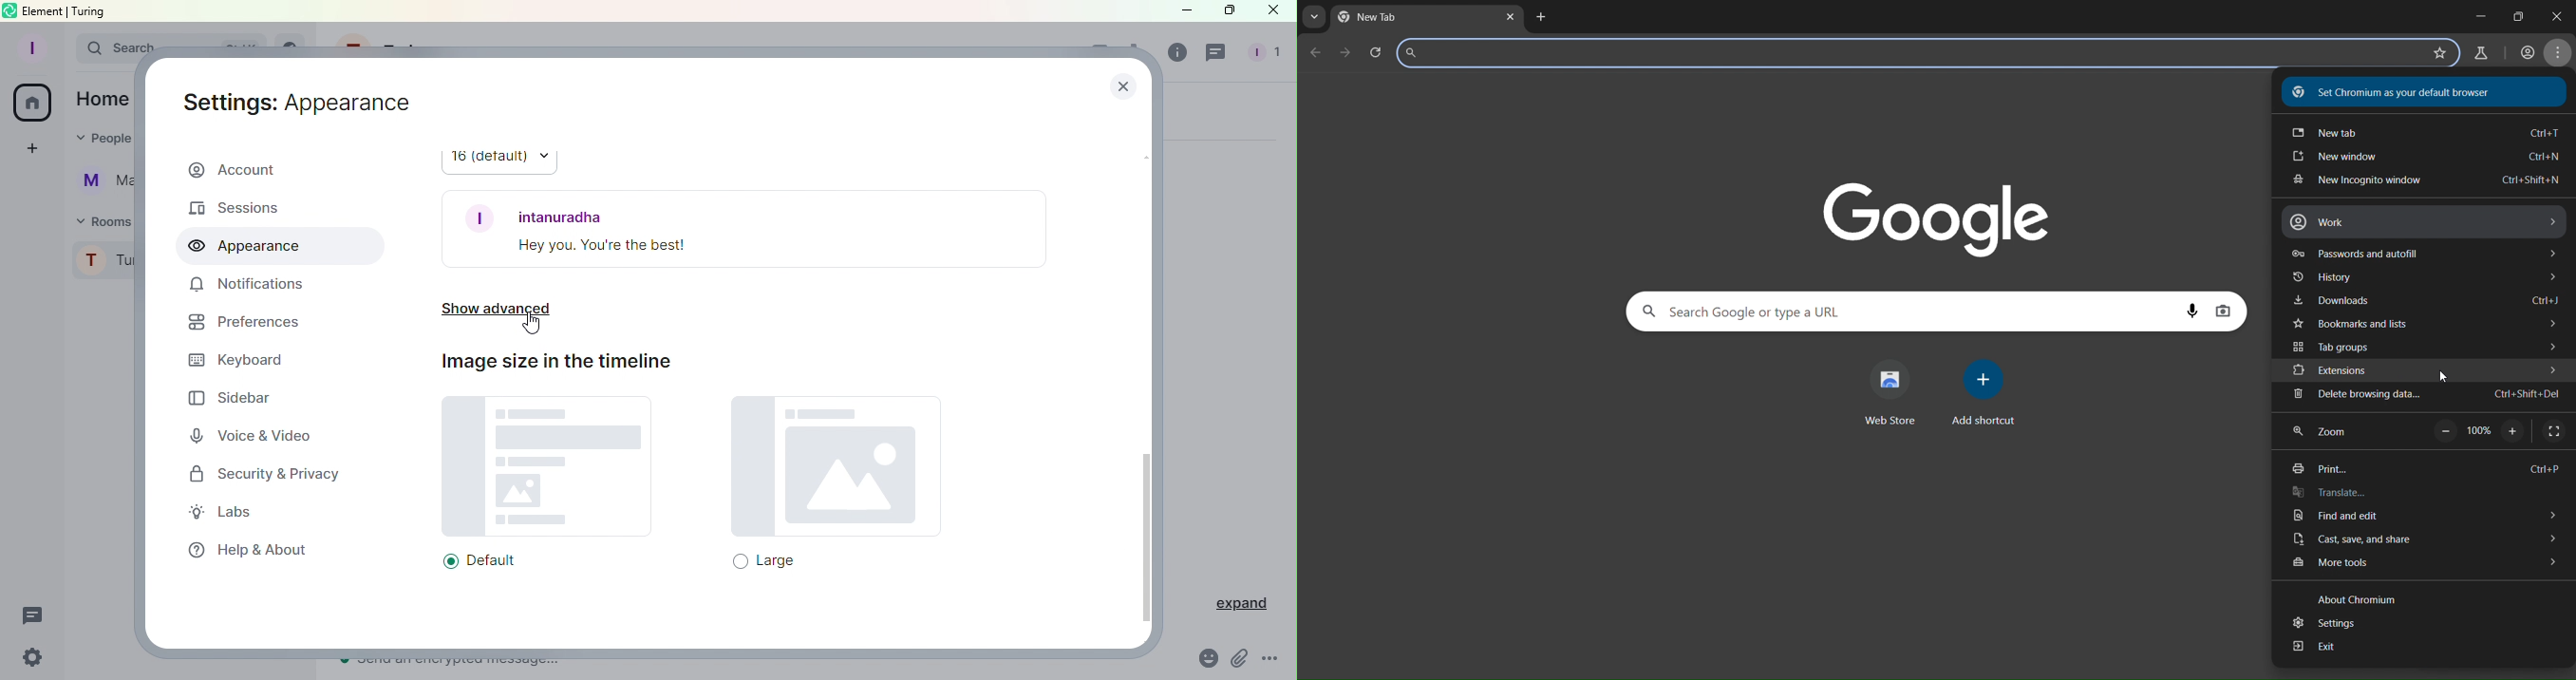  I want to click on Account, so click(265, 170).